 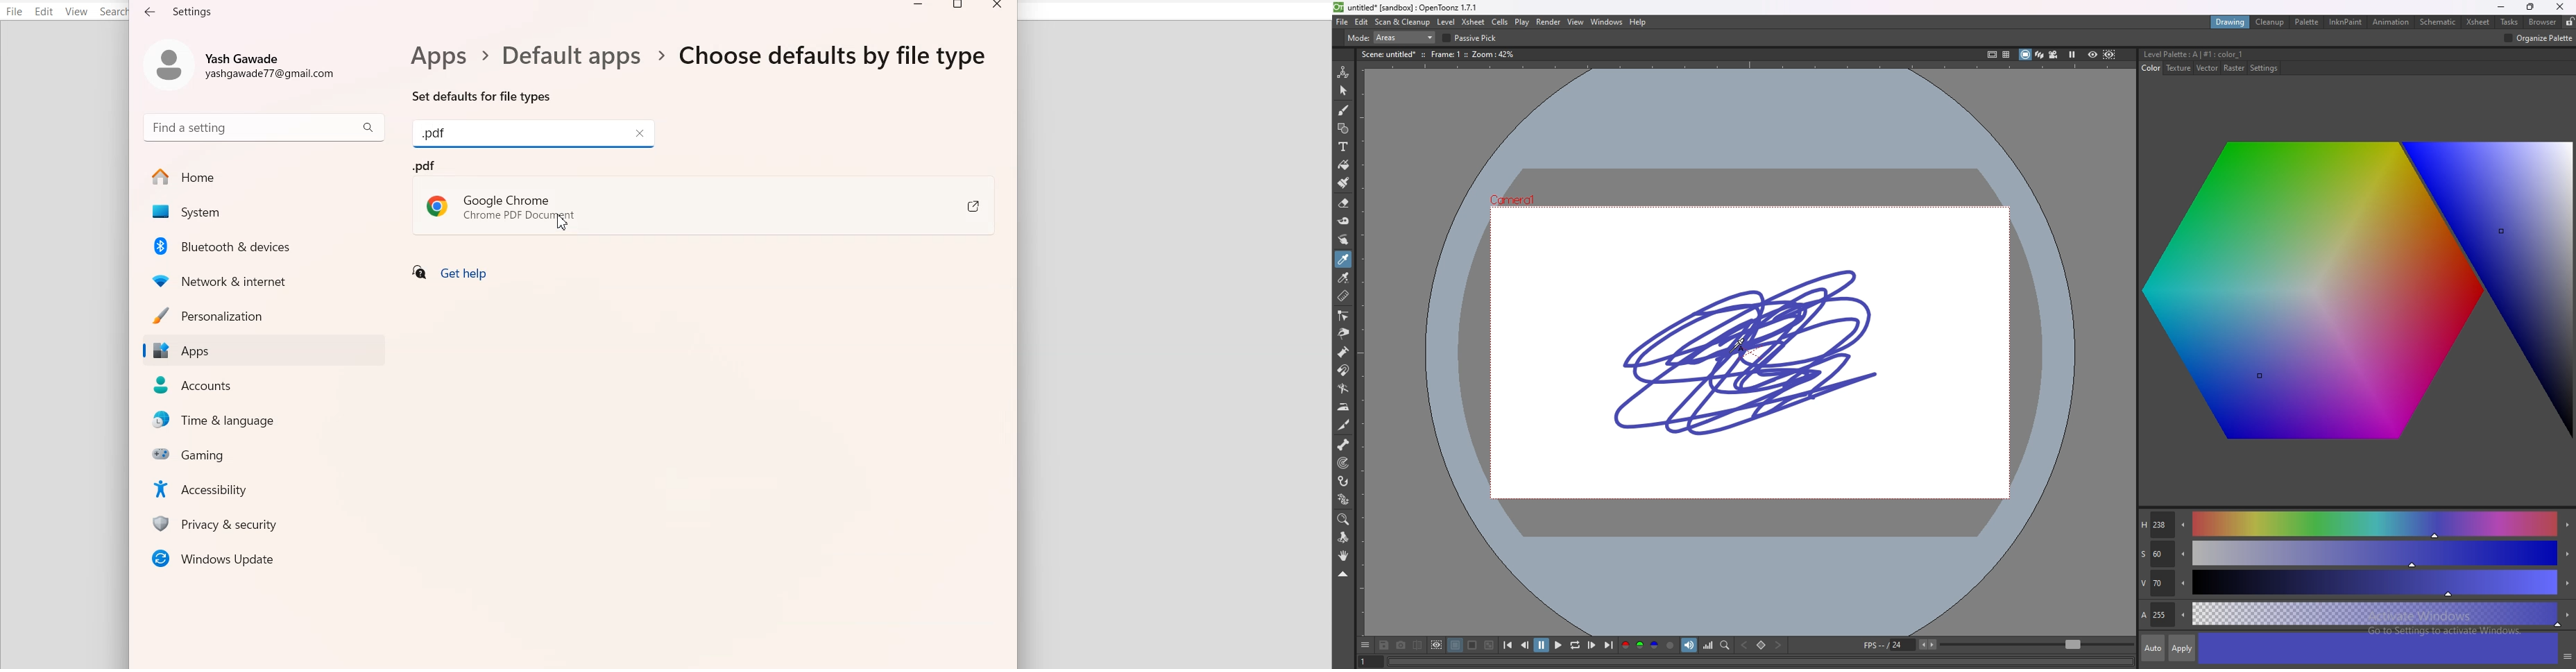 What do you see at coordinates (1343, 146) in the screenshot?
I see `type tool` at bounding box center [1343, 146].